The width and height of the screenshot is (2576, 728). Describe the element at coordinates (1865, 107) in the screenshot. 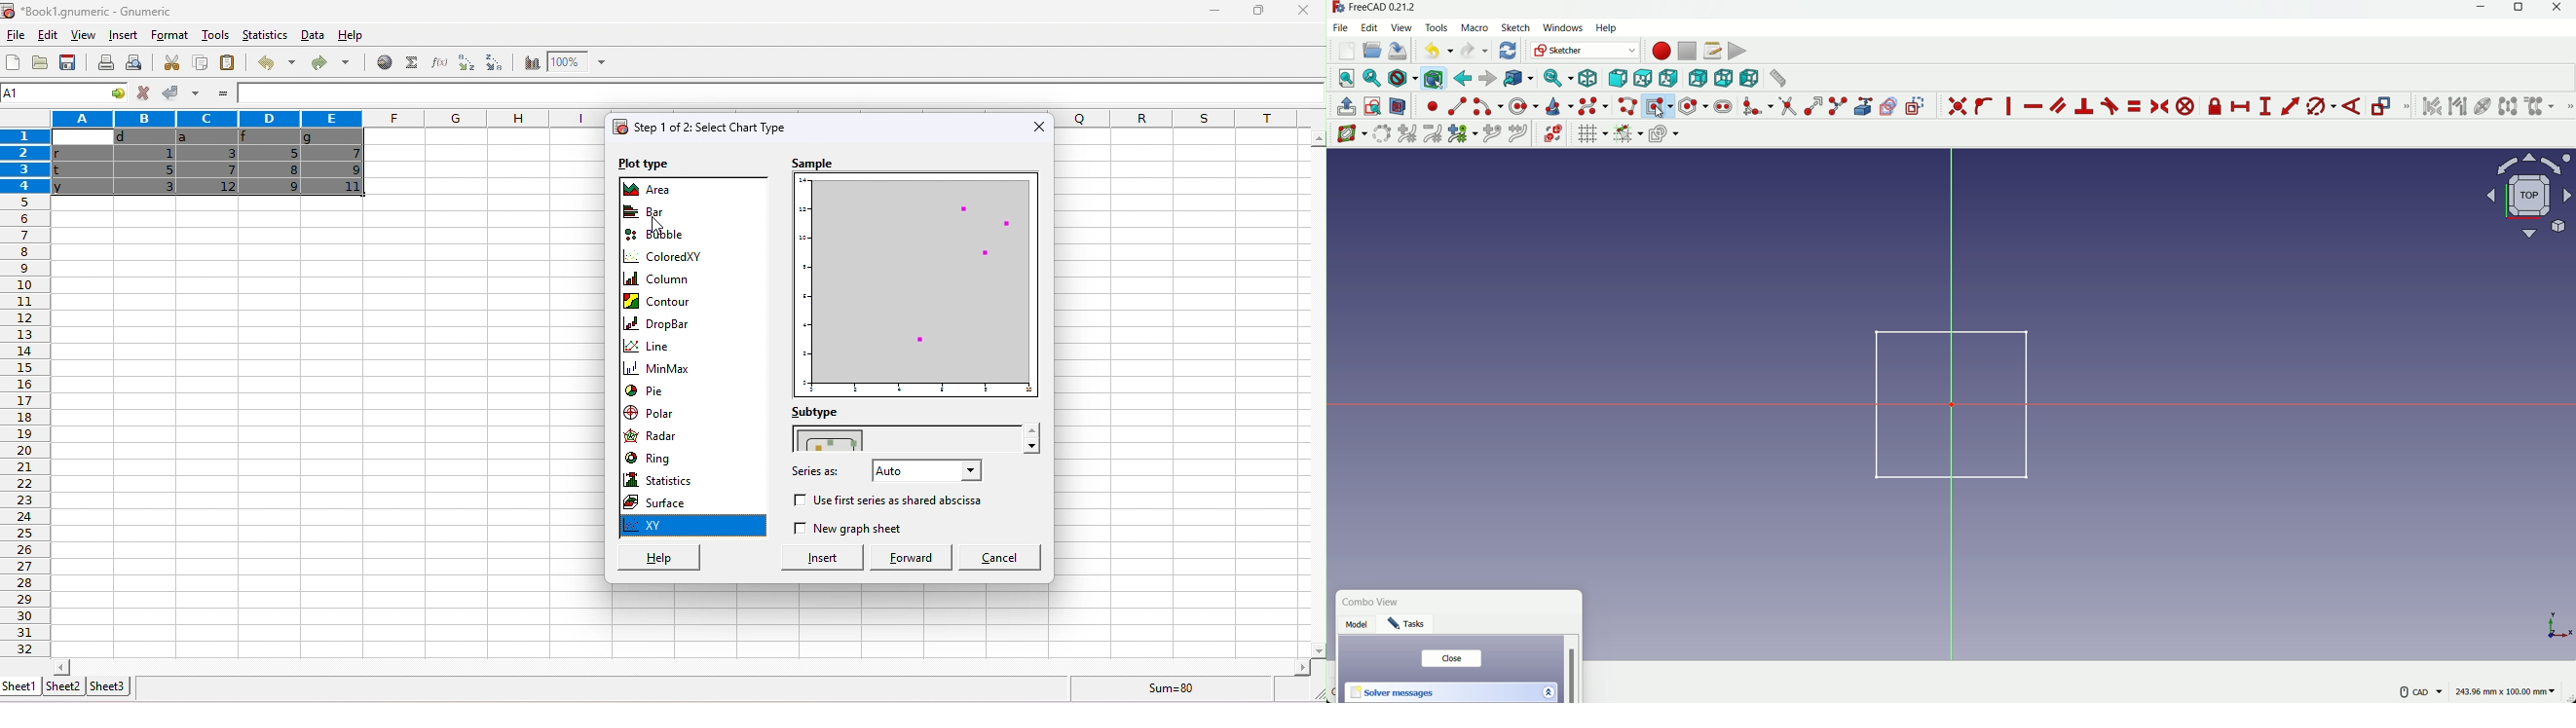

I see `create external geometry` at that location.